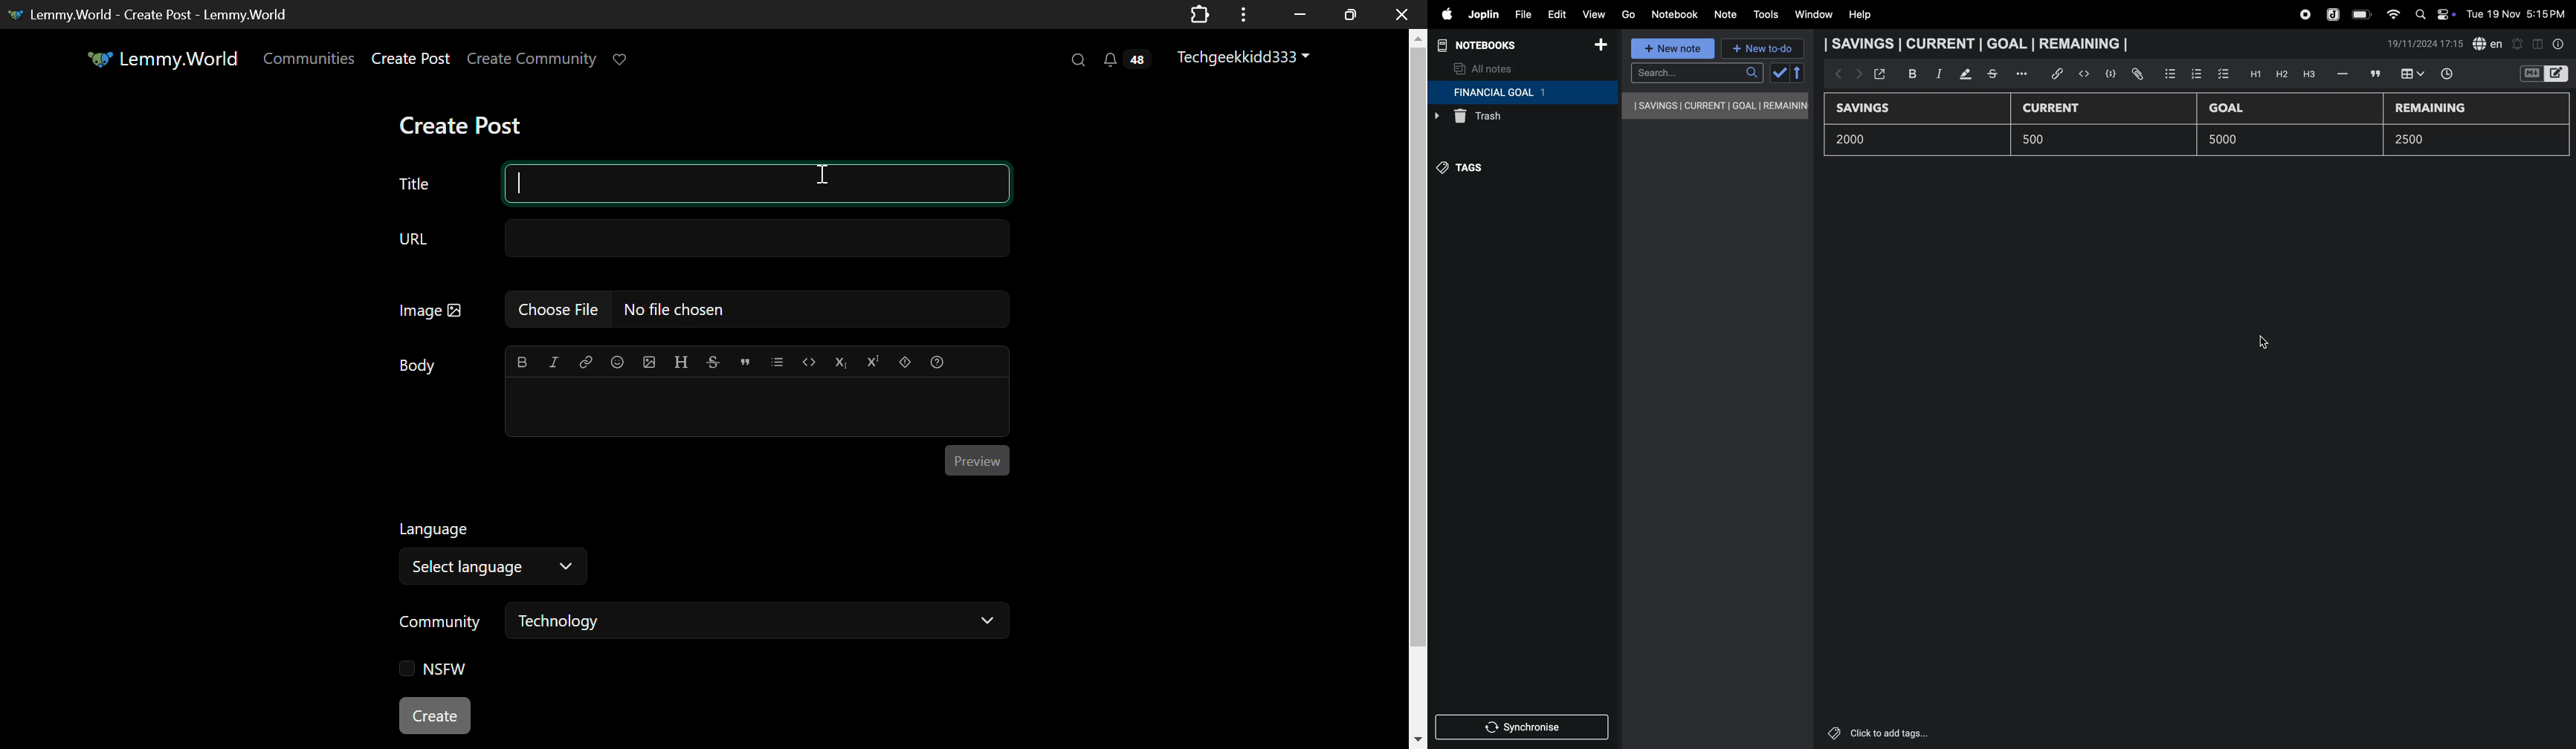 The image size is (2576, 756). Describe the element at coordinates (1976, 44) in the screenshot. I see `savings current goal remaining` at that location.